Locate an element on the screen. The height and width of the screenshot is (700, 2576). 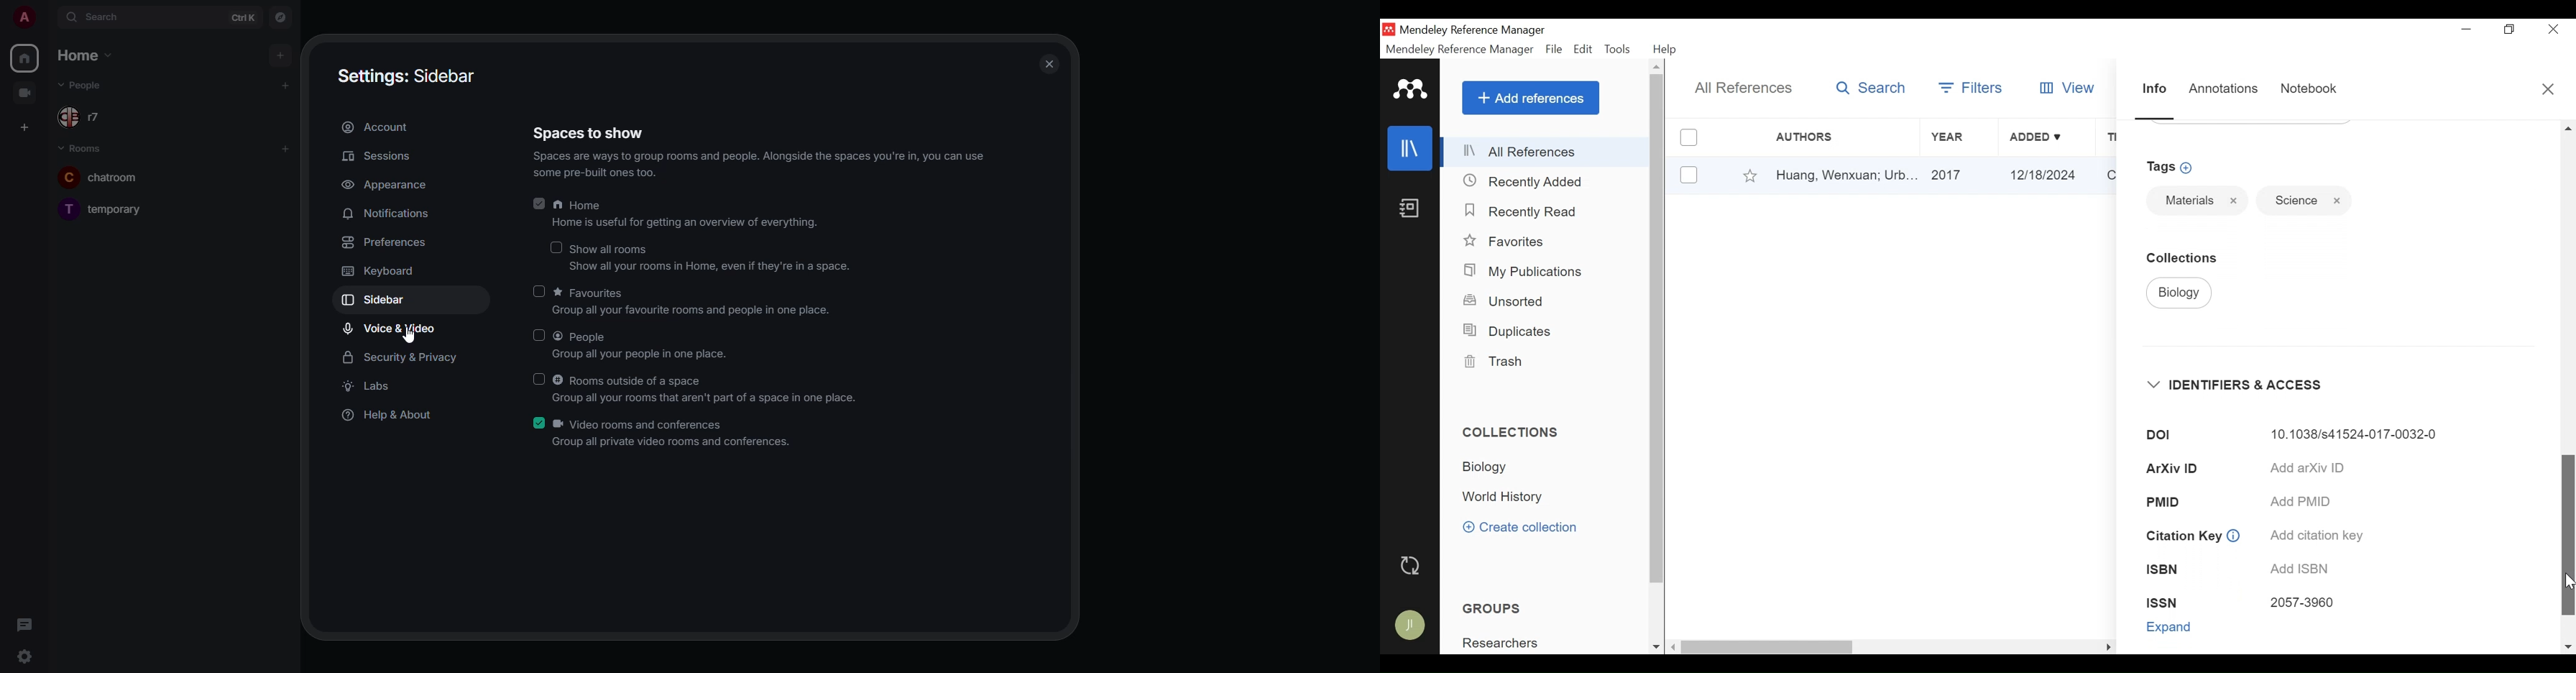
ArXiv ID is located at coordinates (2175, 468).